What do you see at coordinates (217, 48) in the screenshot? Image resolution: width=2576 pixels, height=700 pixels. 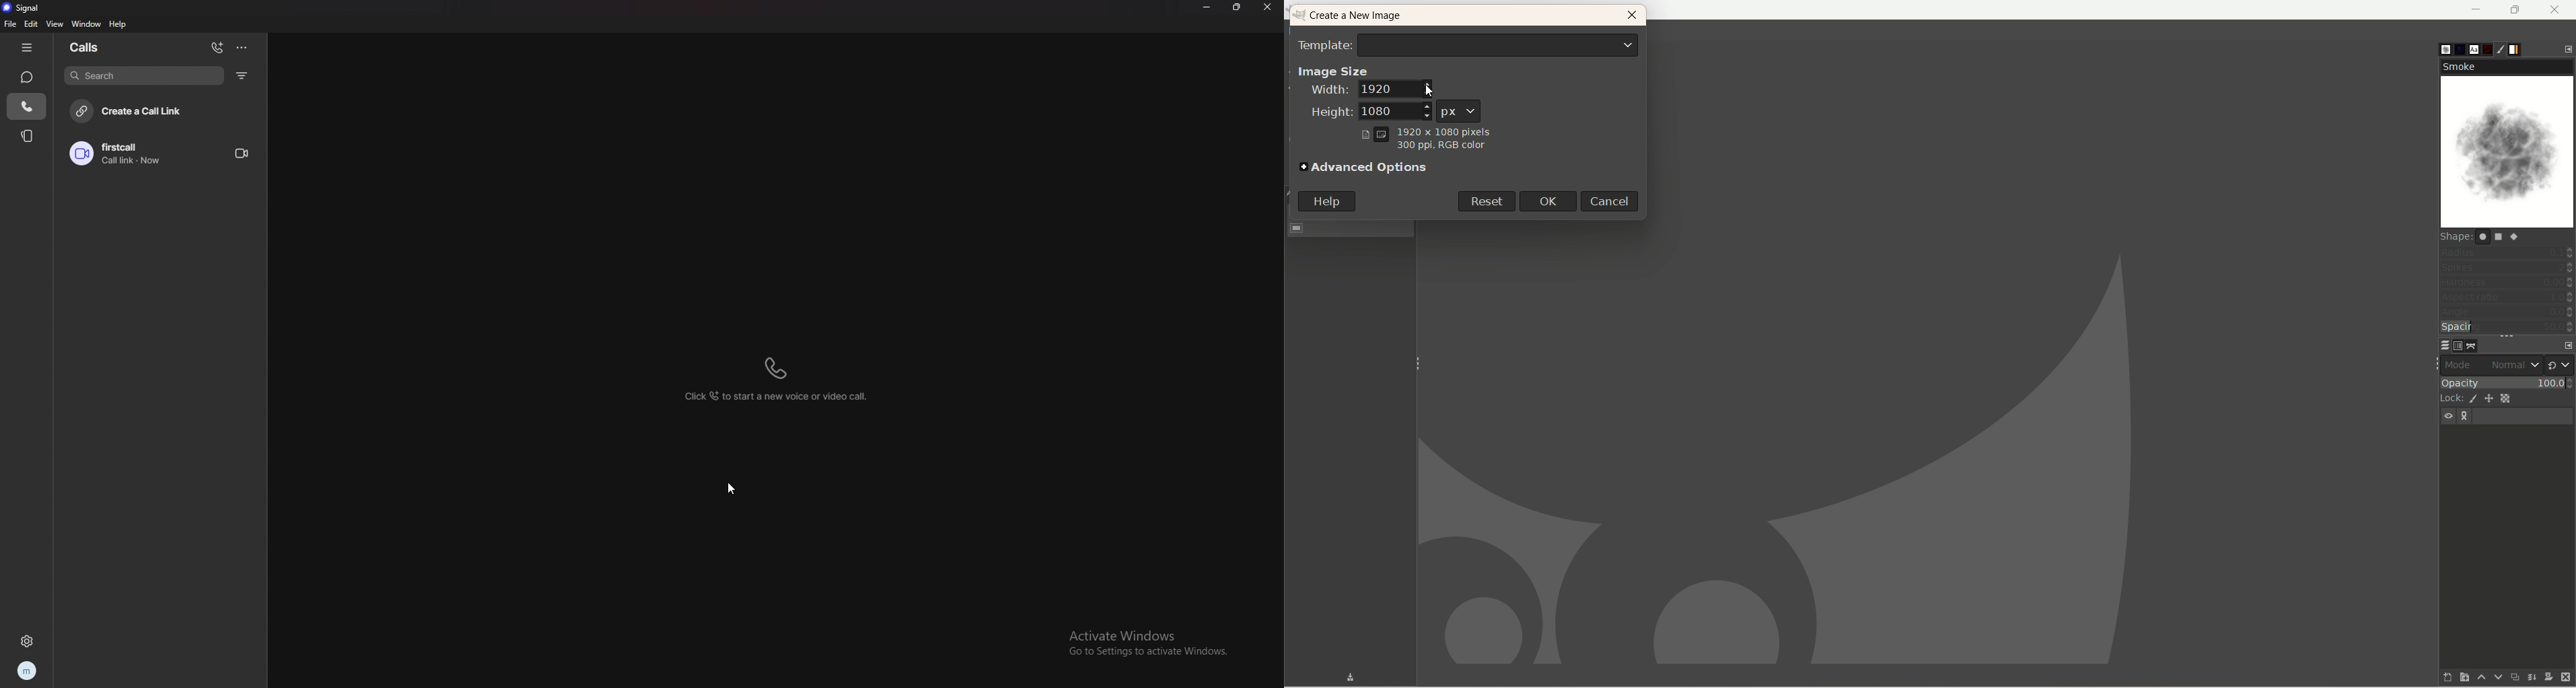 I see `add call` at bounding box center [217, 48].